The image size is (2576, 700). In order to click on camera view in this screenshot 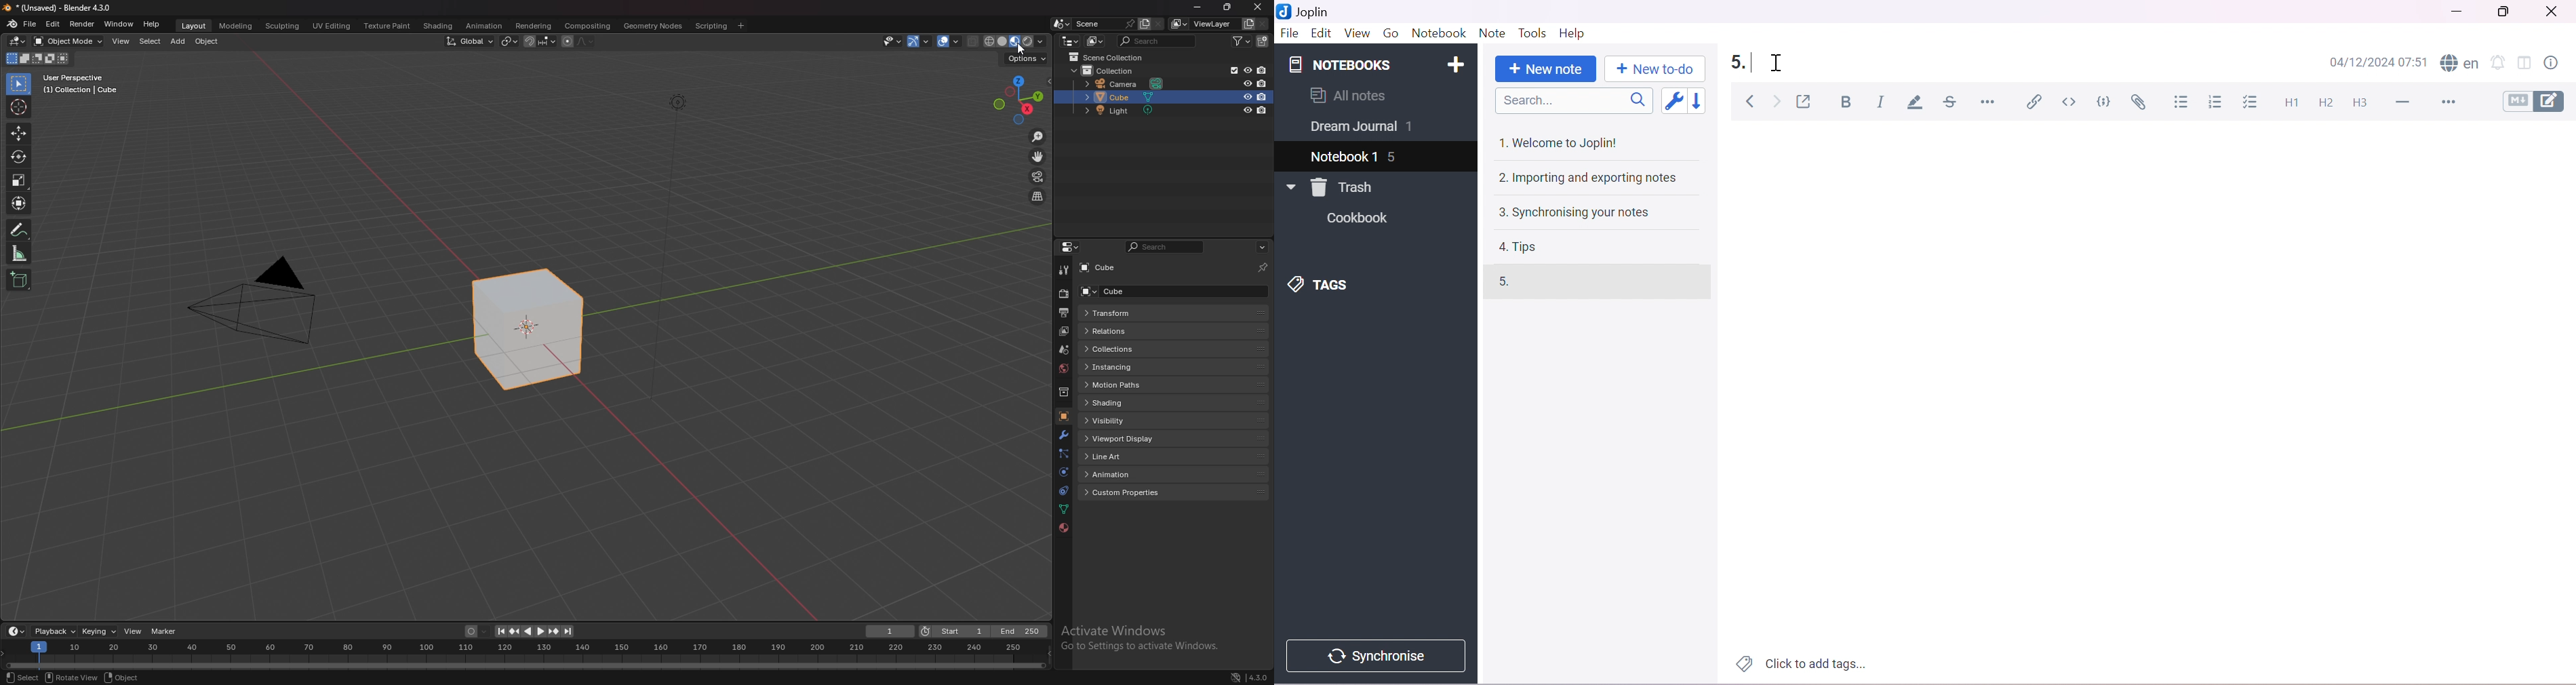, I will do `click(1038, 177)`.